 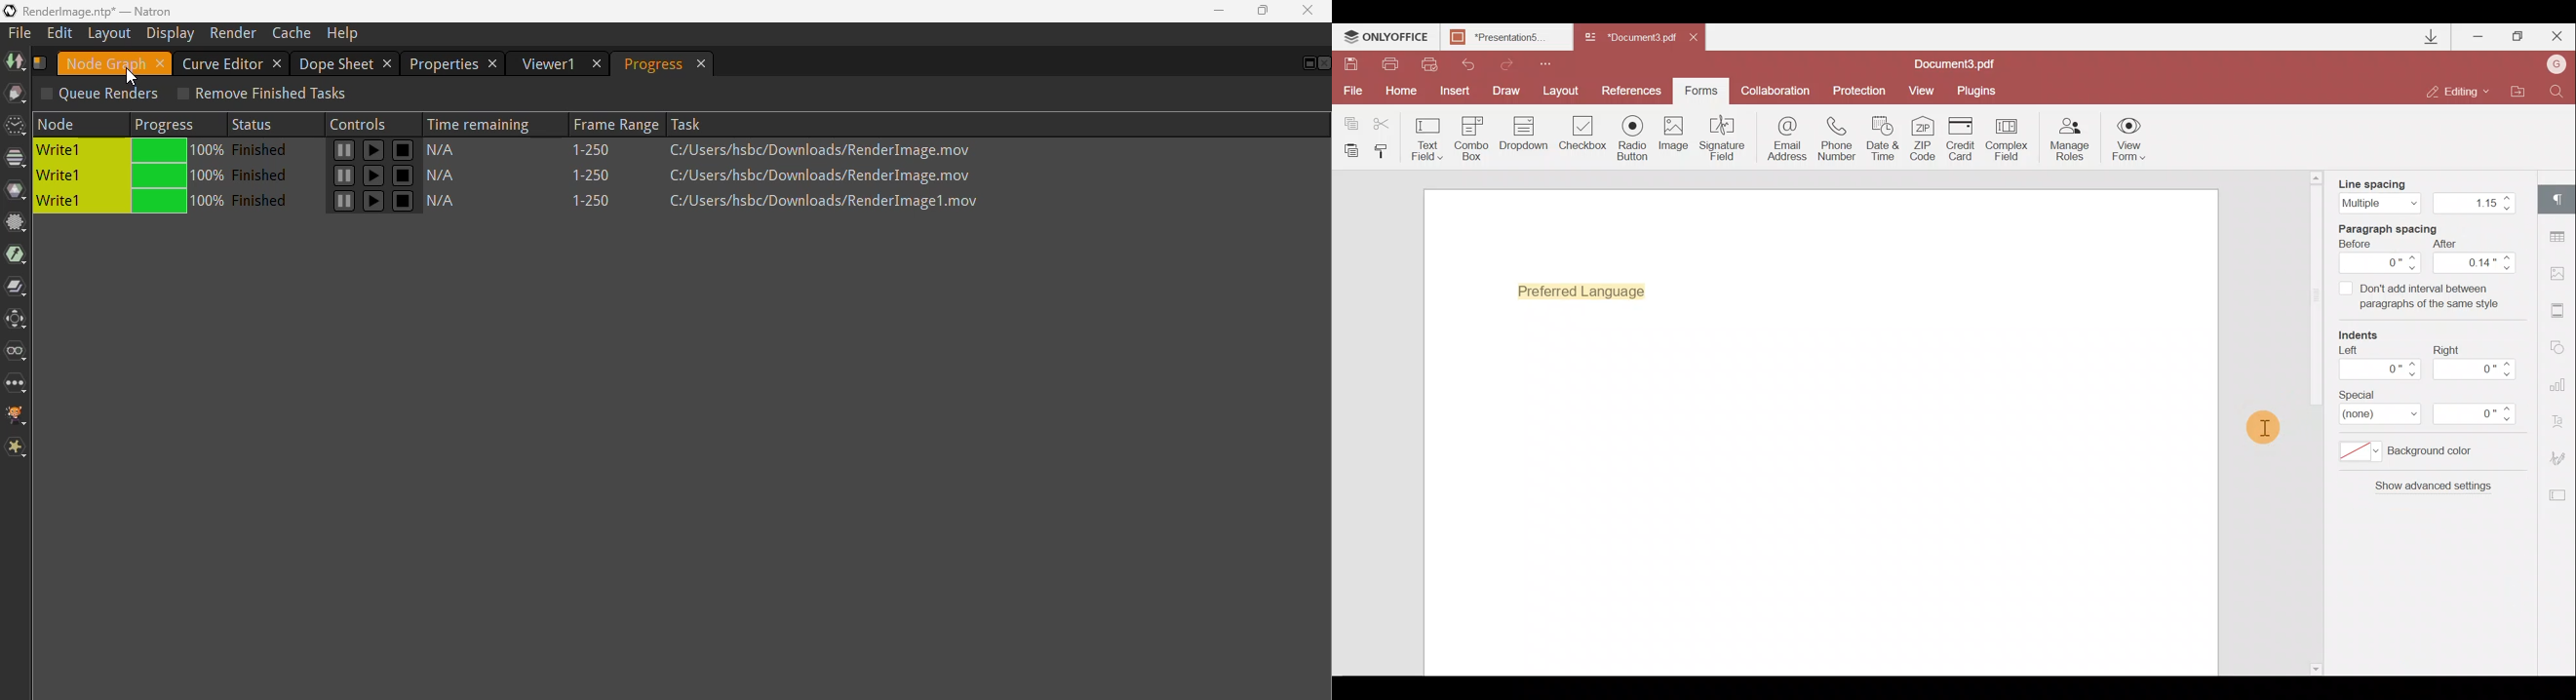 What do you see at coordinates (2348, 349) in the screenshot?
I see `left` at bounding box center [2348, 349].